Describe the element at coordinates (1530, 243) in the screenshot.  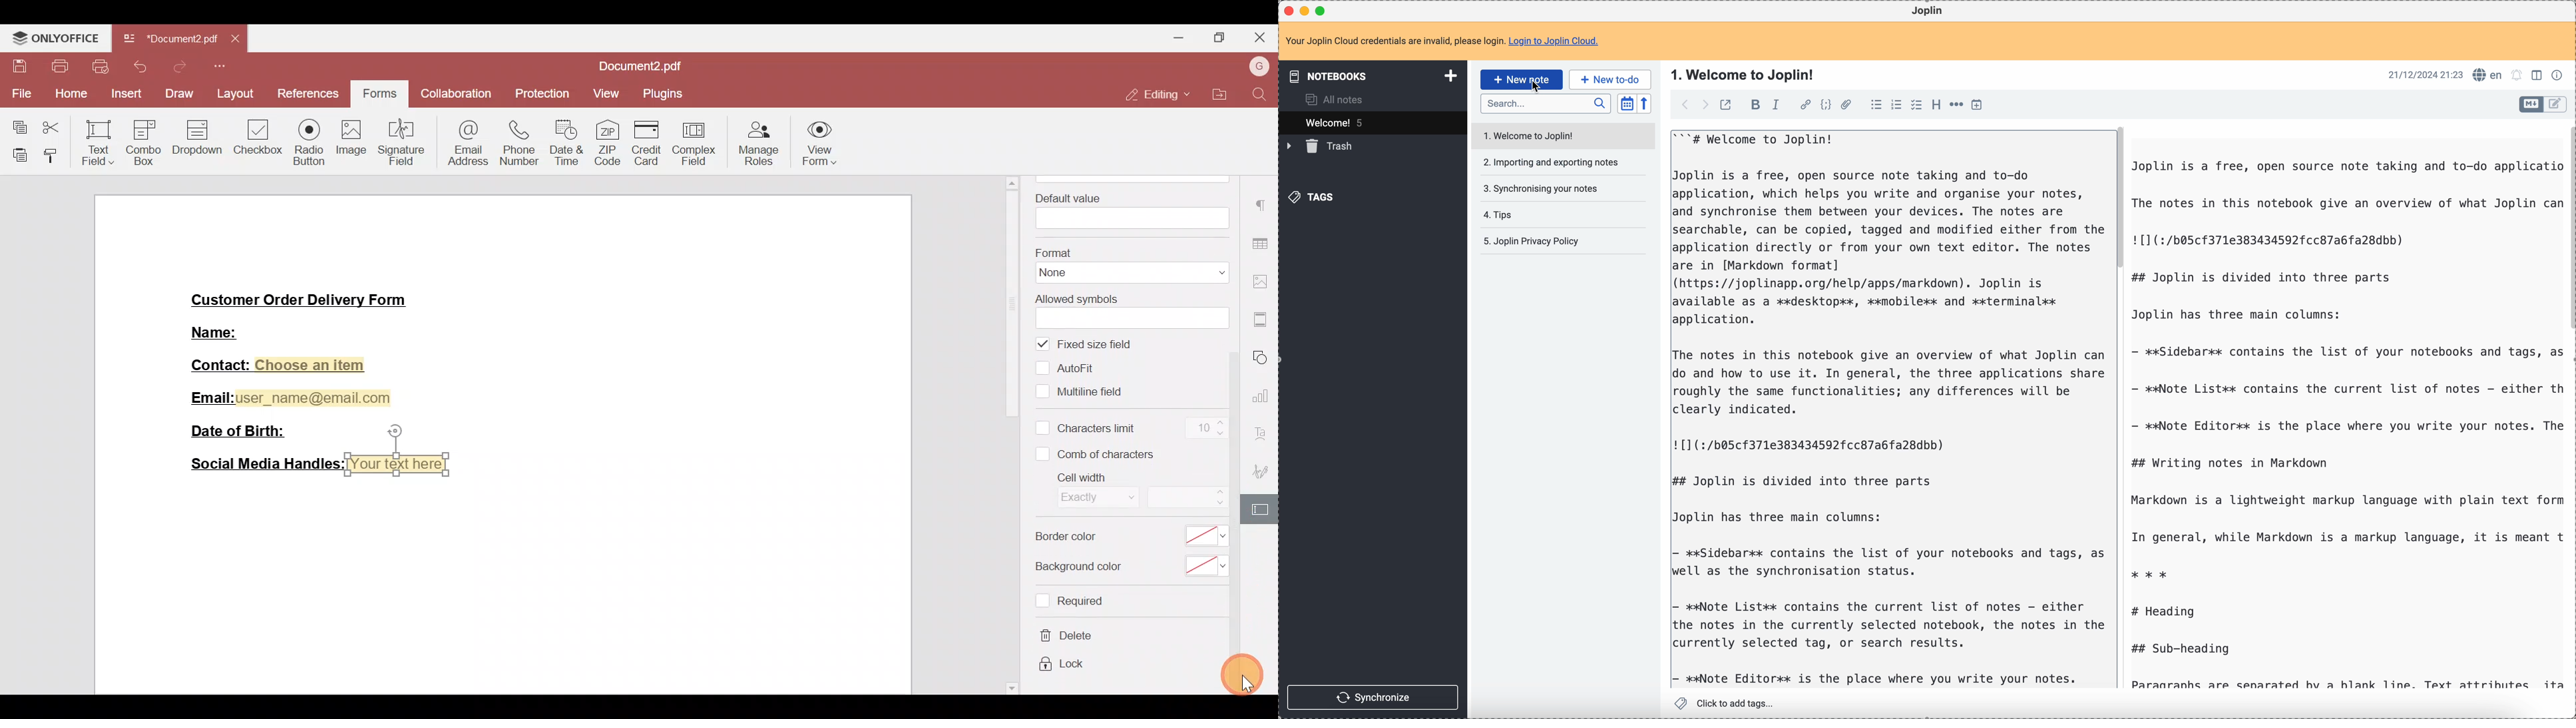
I see `Joplin privacy policy note` at that location.